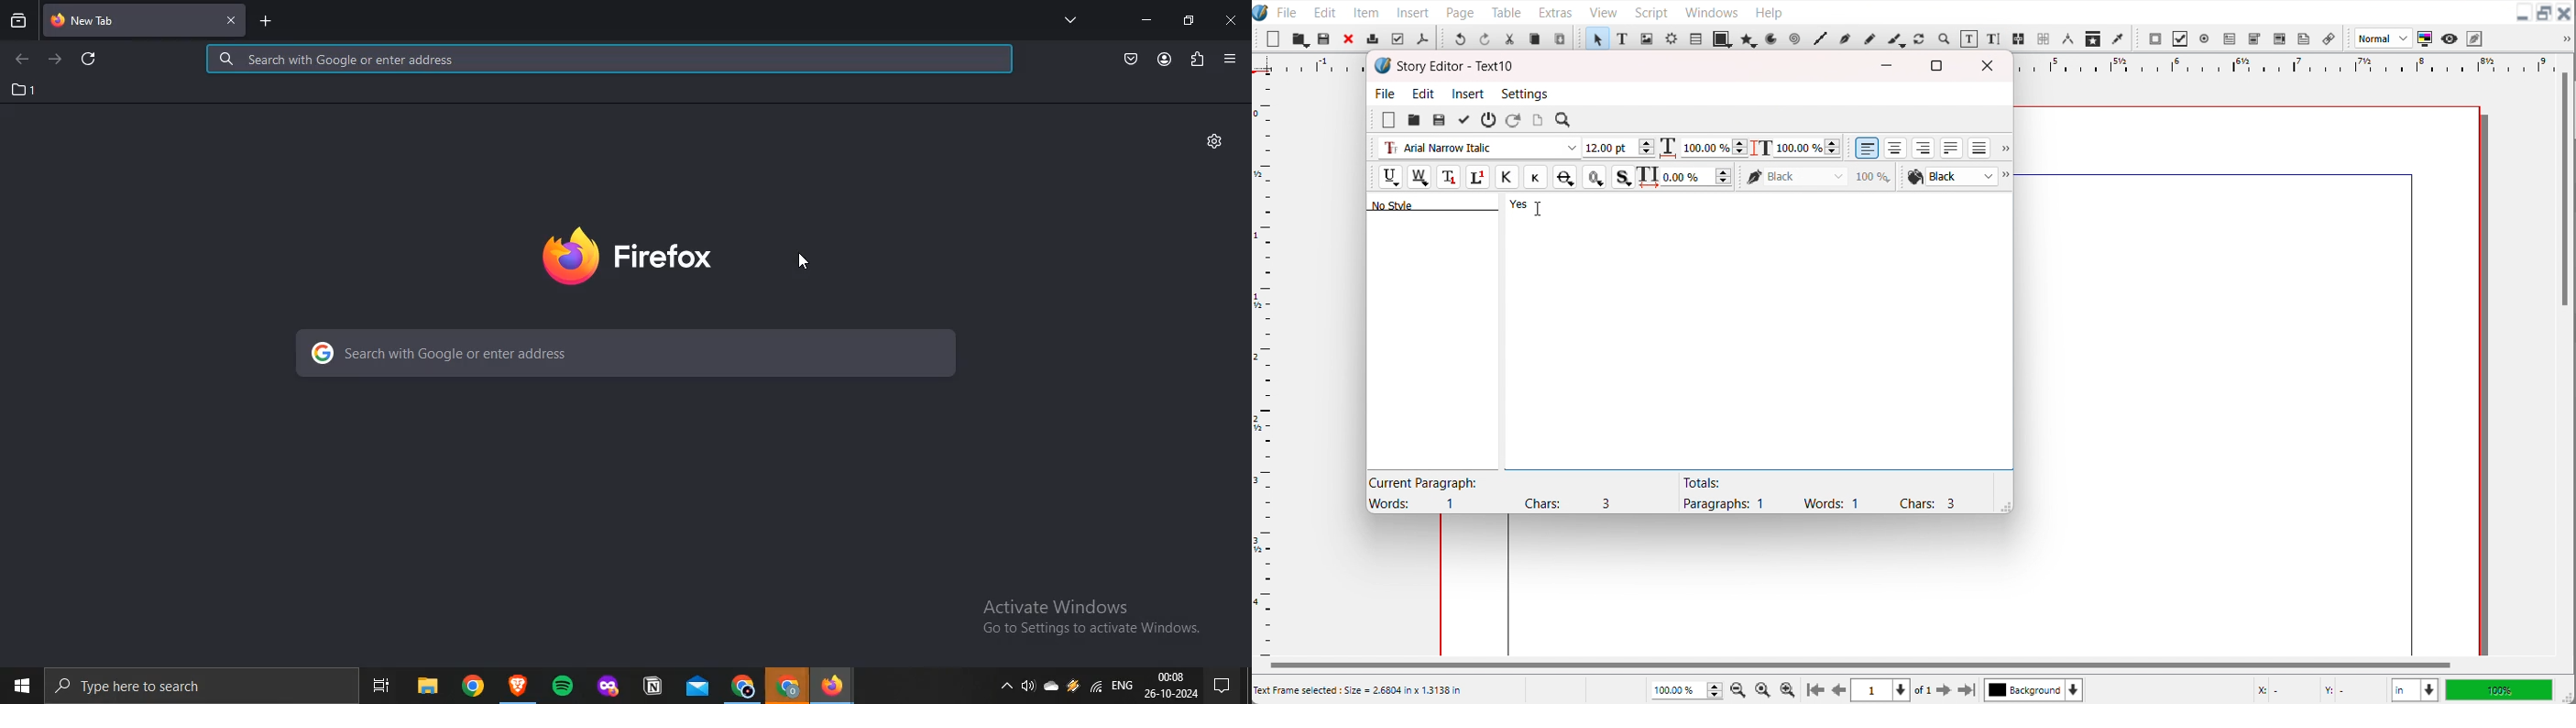  Describe the element at coordinates (1868, 38) in the screenshot. I see `Freehand line` at that location.